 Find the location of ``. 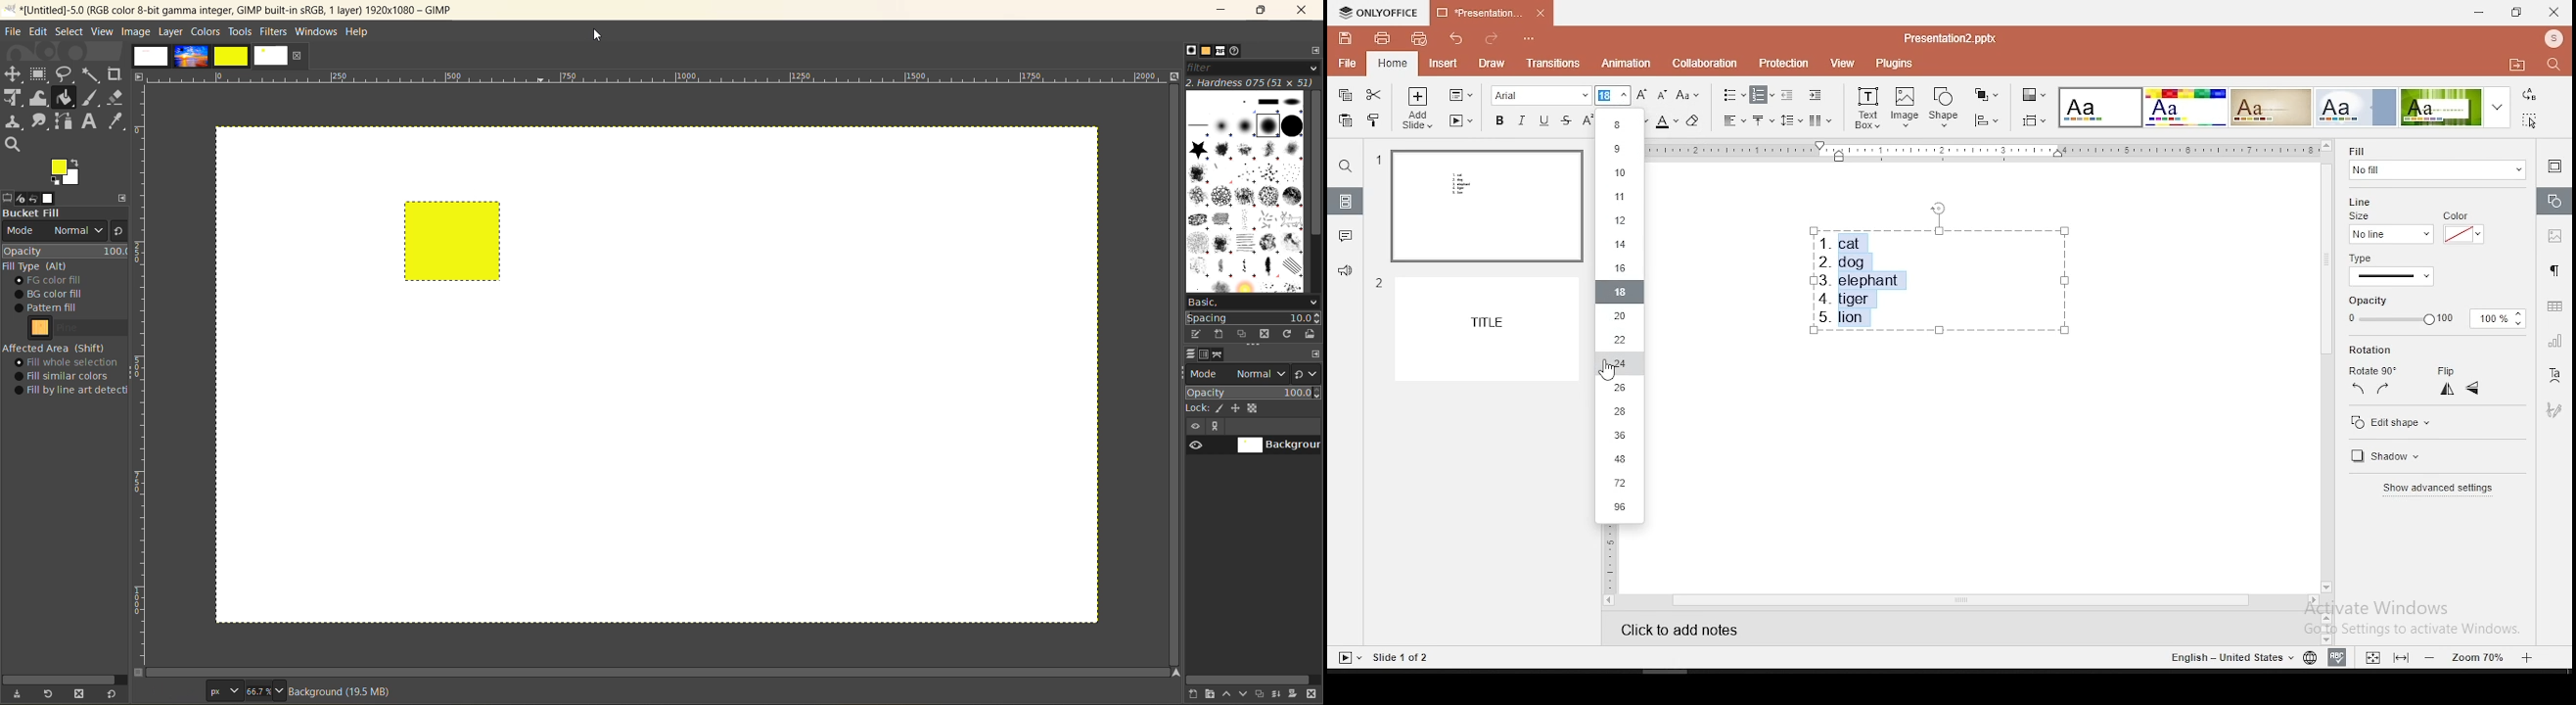

 is located at coordinates (2553, 407).